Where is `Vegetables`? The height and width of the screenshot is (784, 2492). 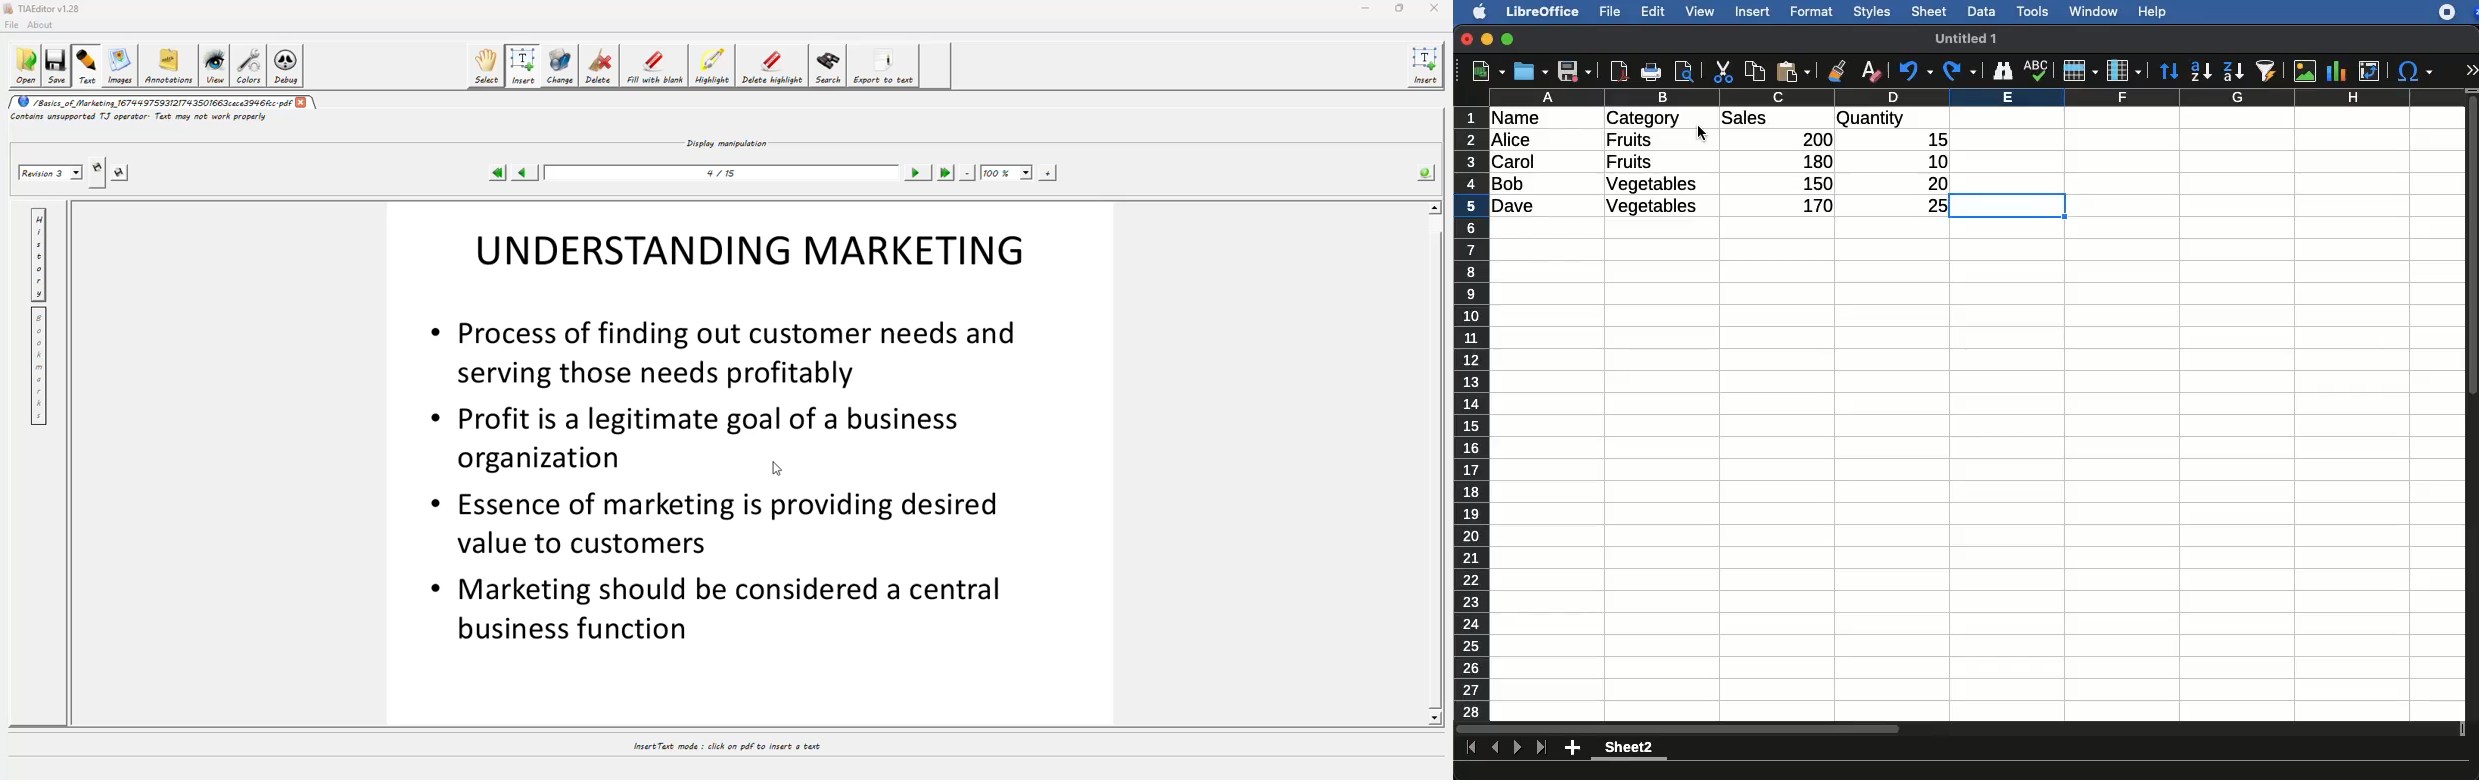
Vegetables is located at coordinates (1653, 185).